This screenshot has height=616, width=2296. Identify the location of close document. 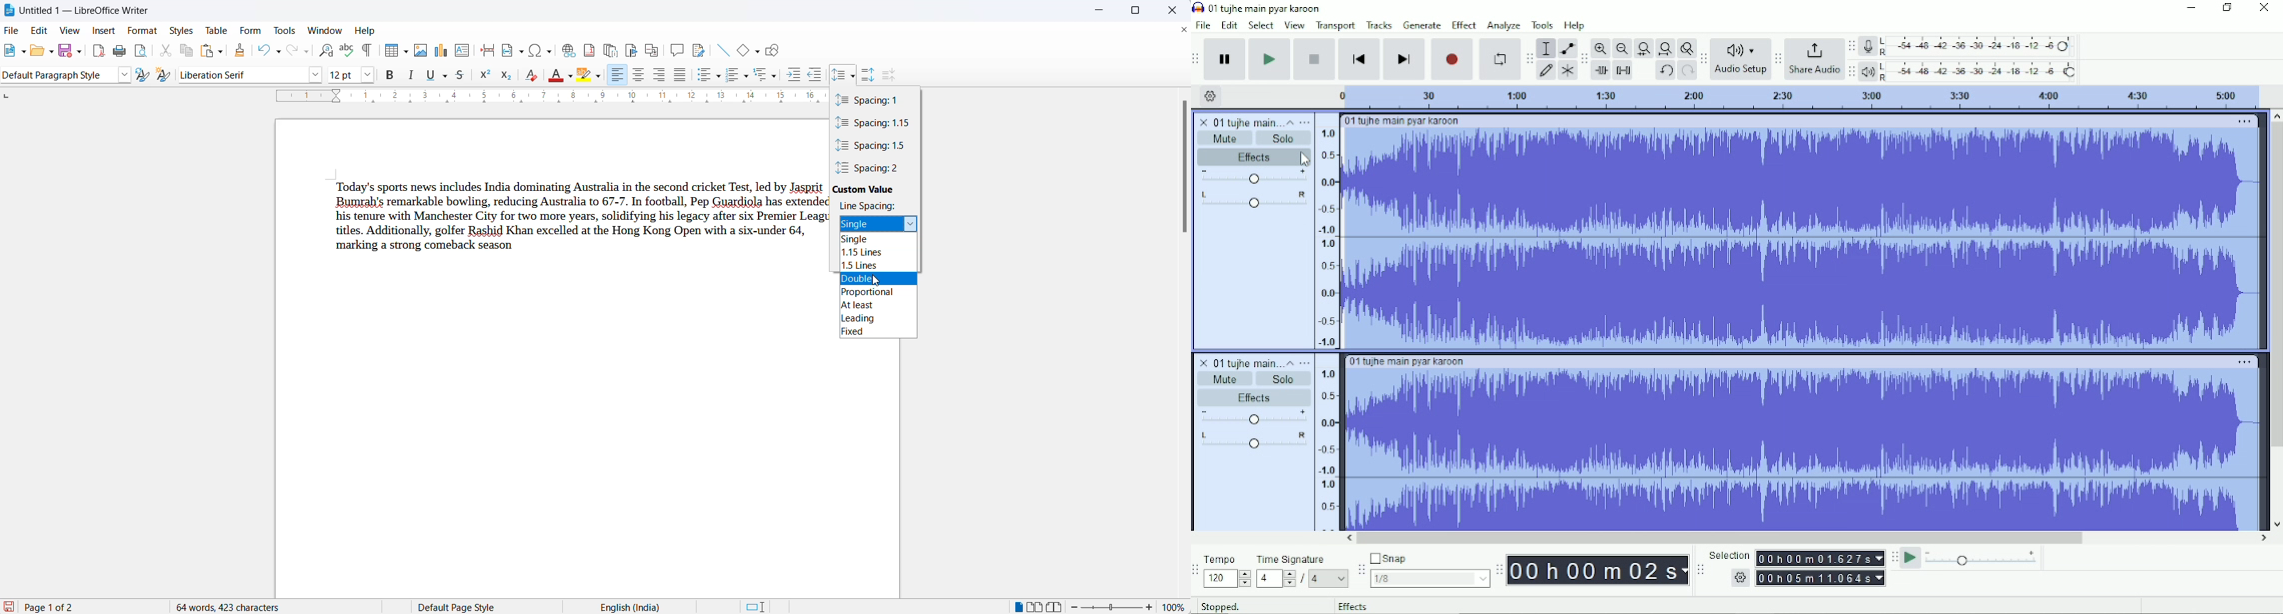
(1184, 30).